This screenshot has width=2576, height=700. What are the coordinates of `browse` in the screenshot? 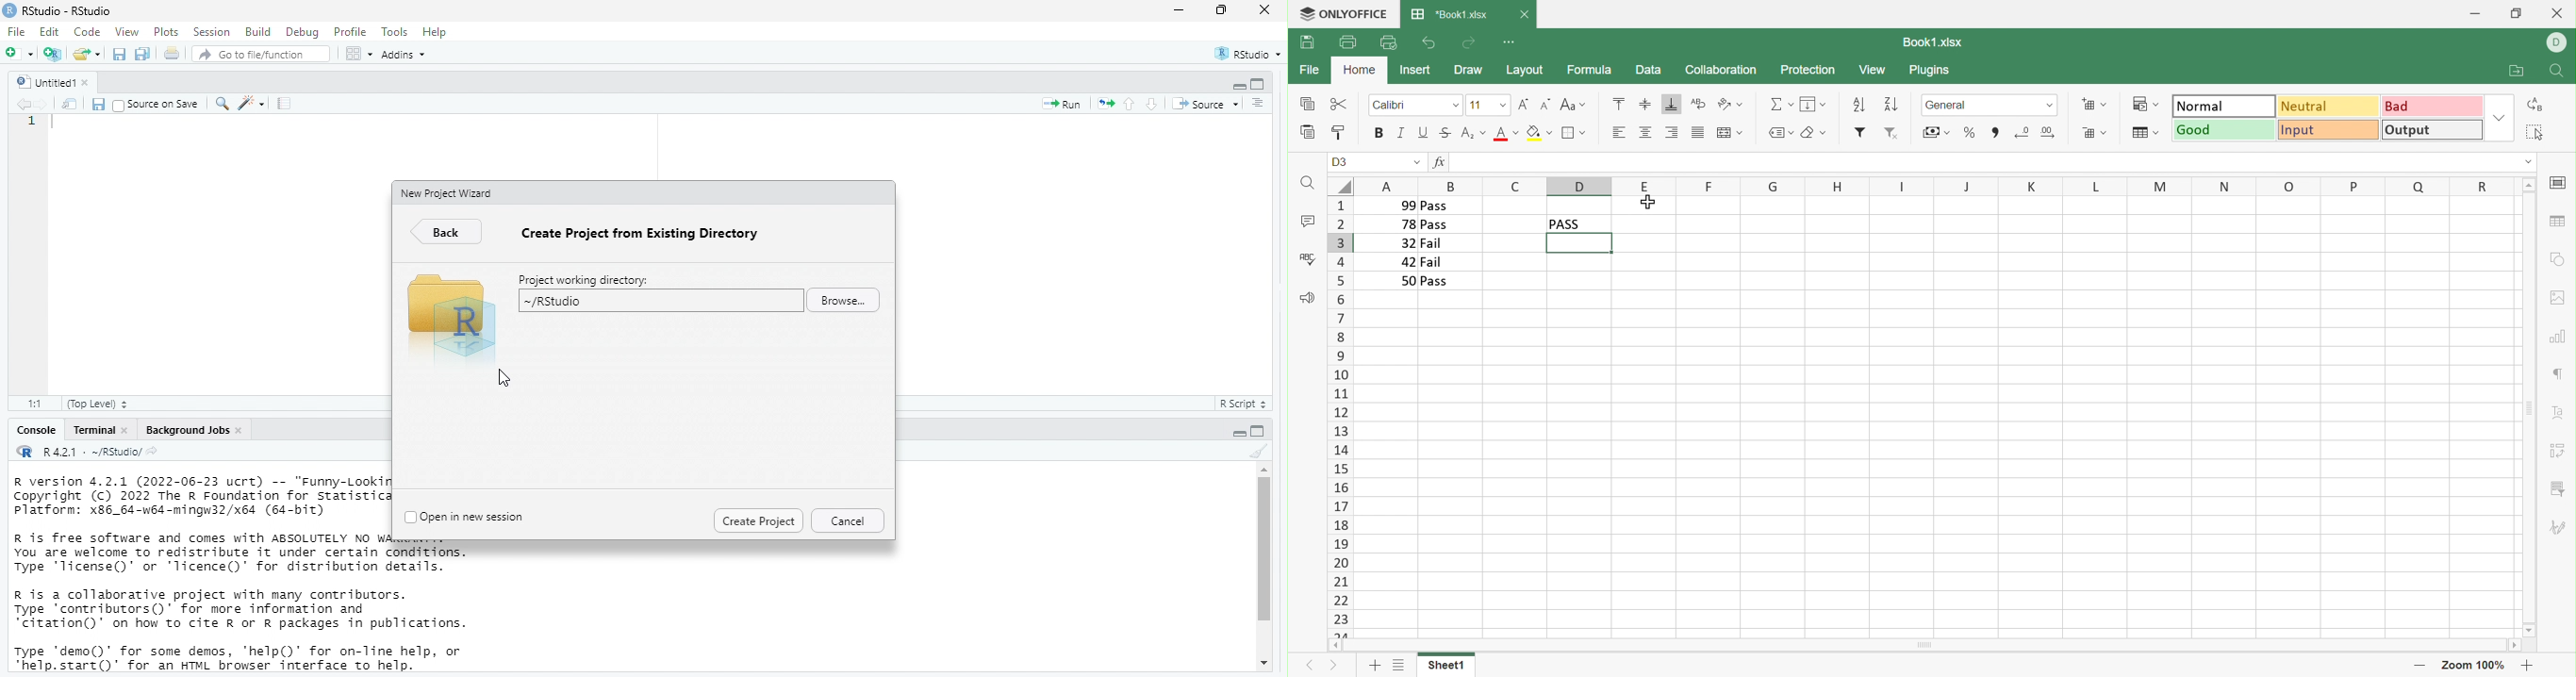 It's located at (846, 302).